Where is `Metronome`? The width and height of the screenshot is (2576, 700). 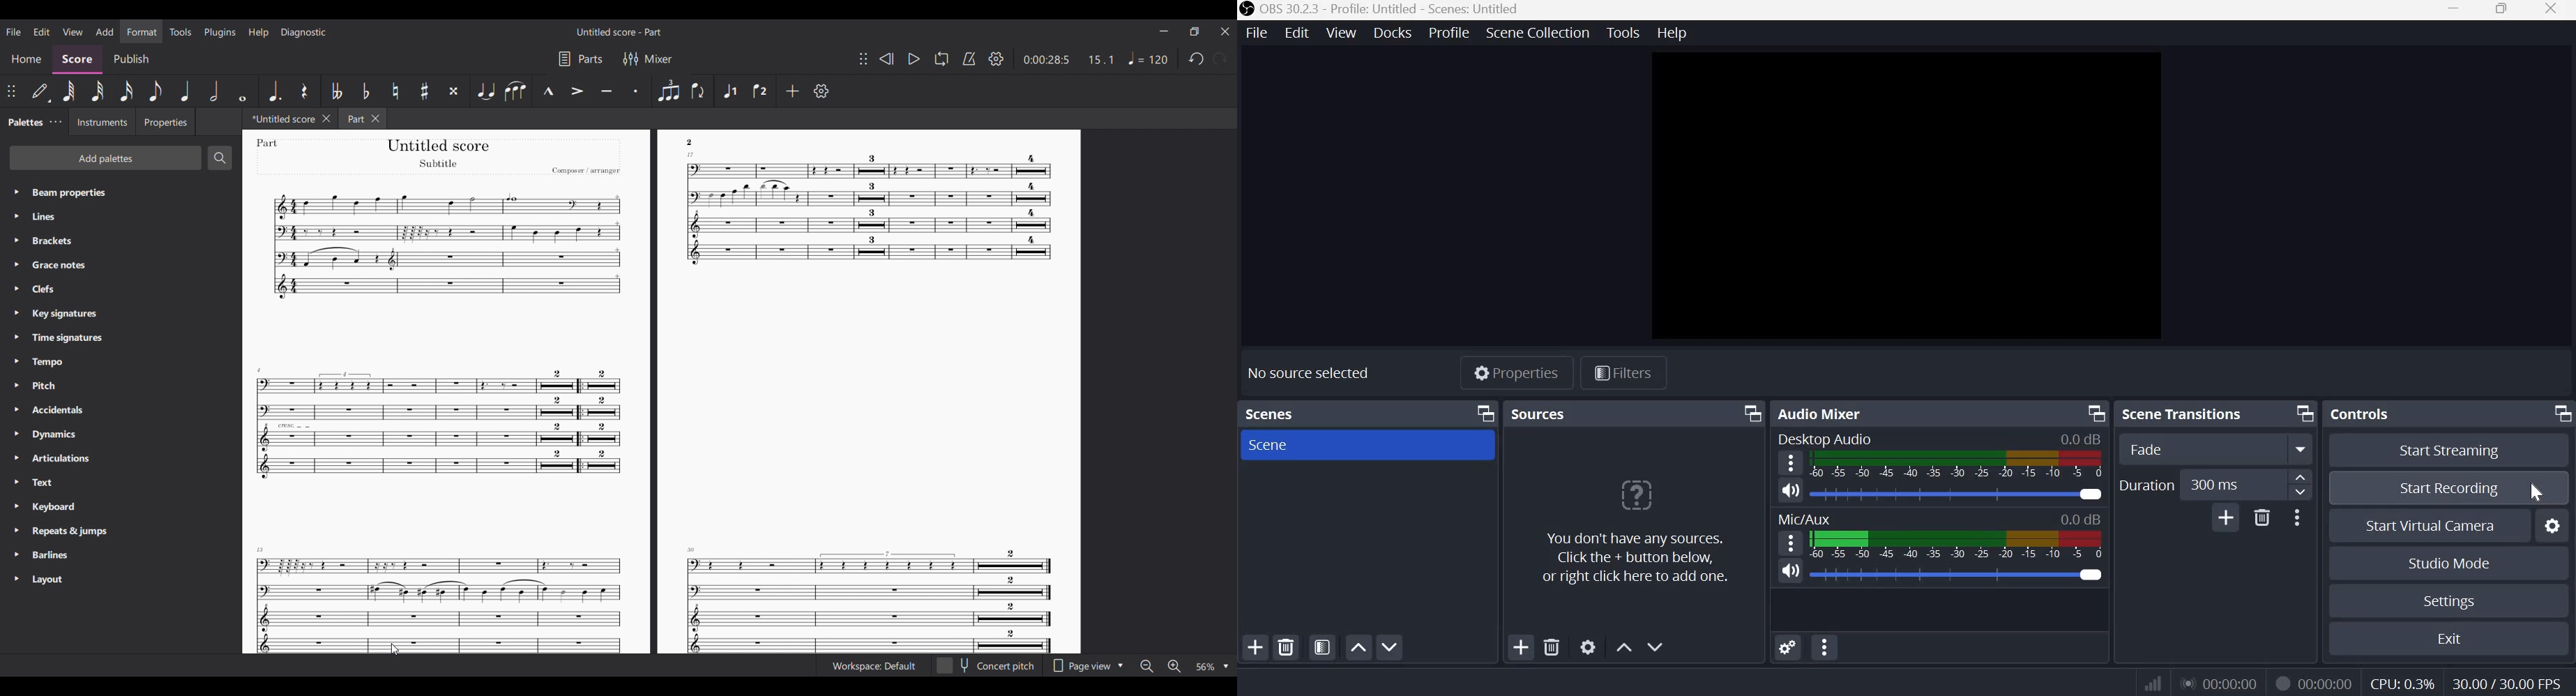 Metronome is located at coordinates (969, 59).